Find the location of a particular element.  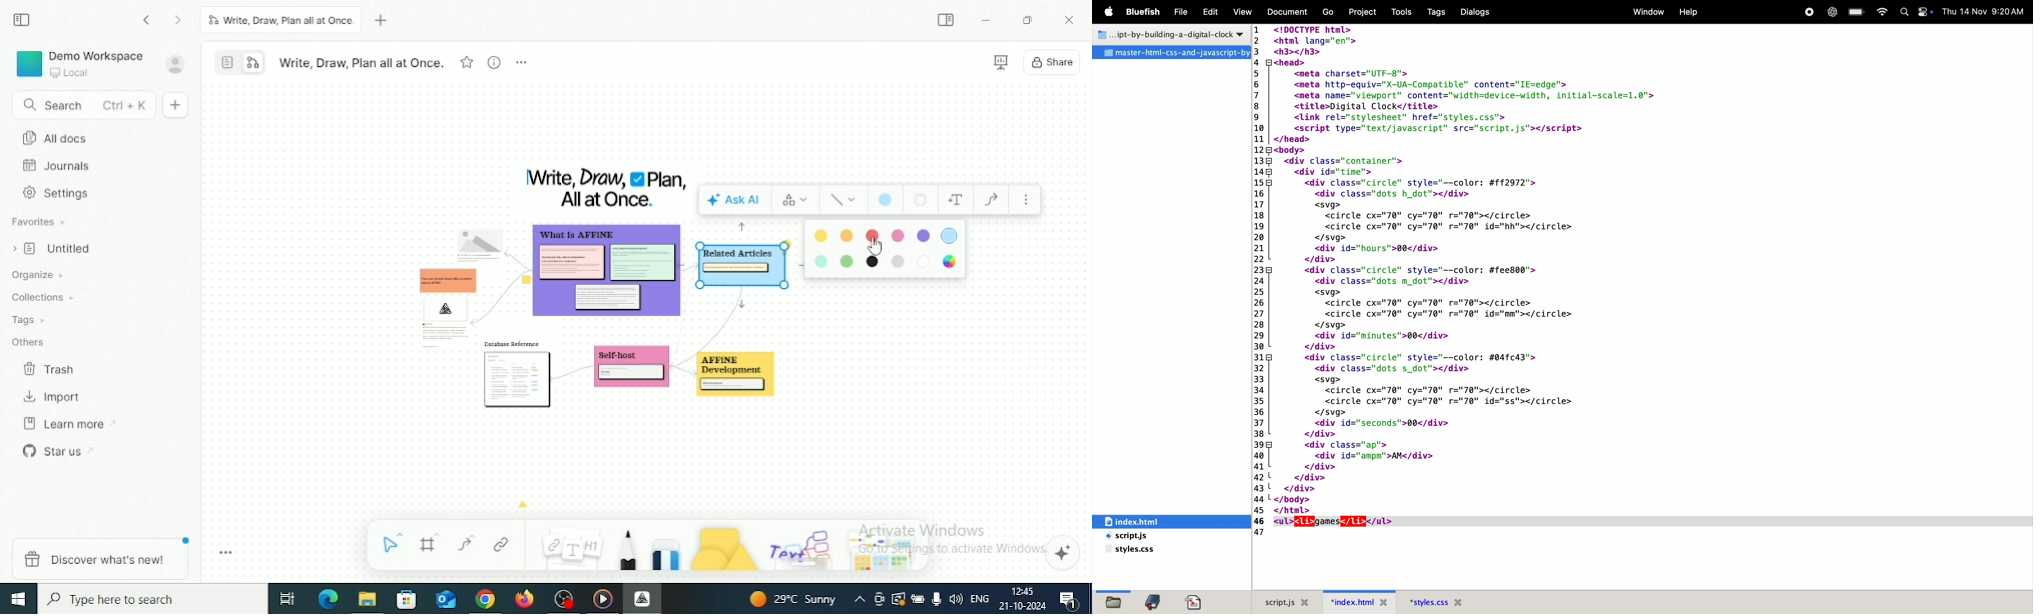

Eraser is located at coordinates (666, 551).